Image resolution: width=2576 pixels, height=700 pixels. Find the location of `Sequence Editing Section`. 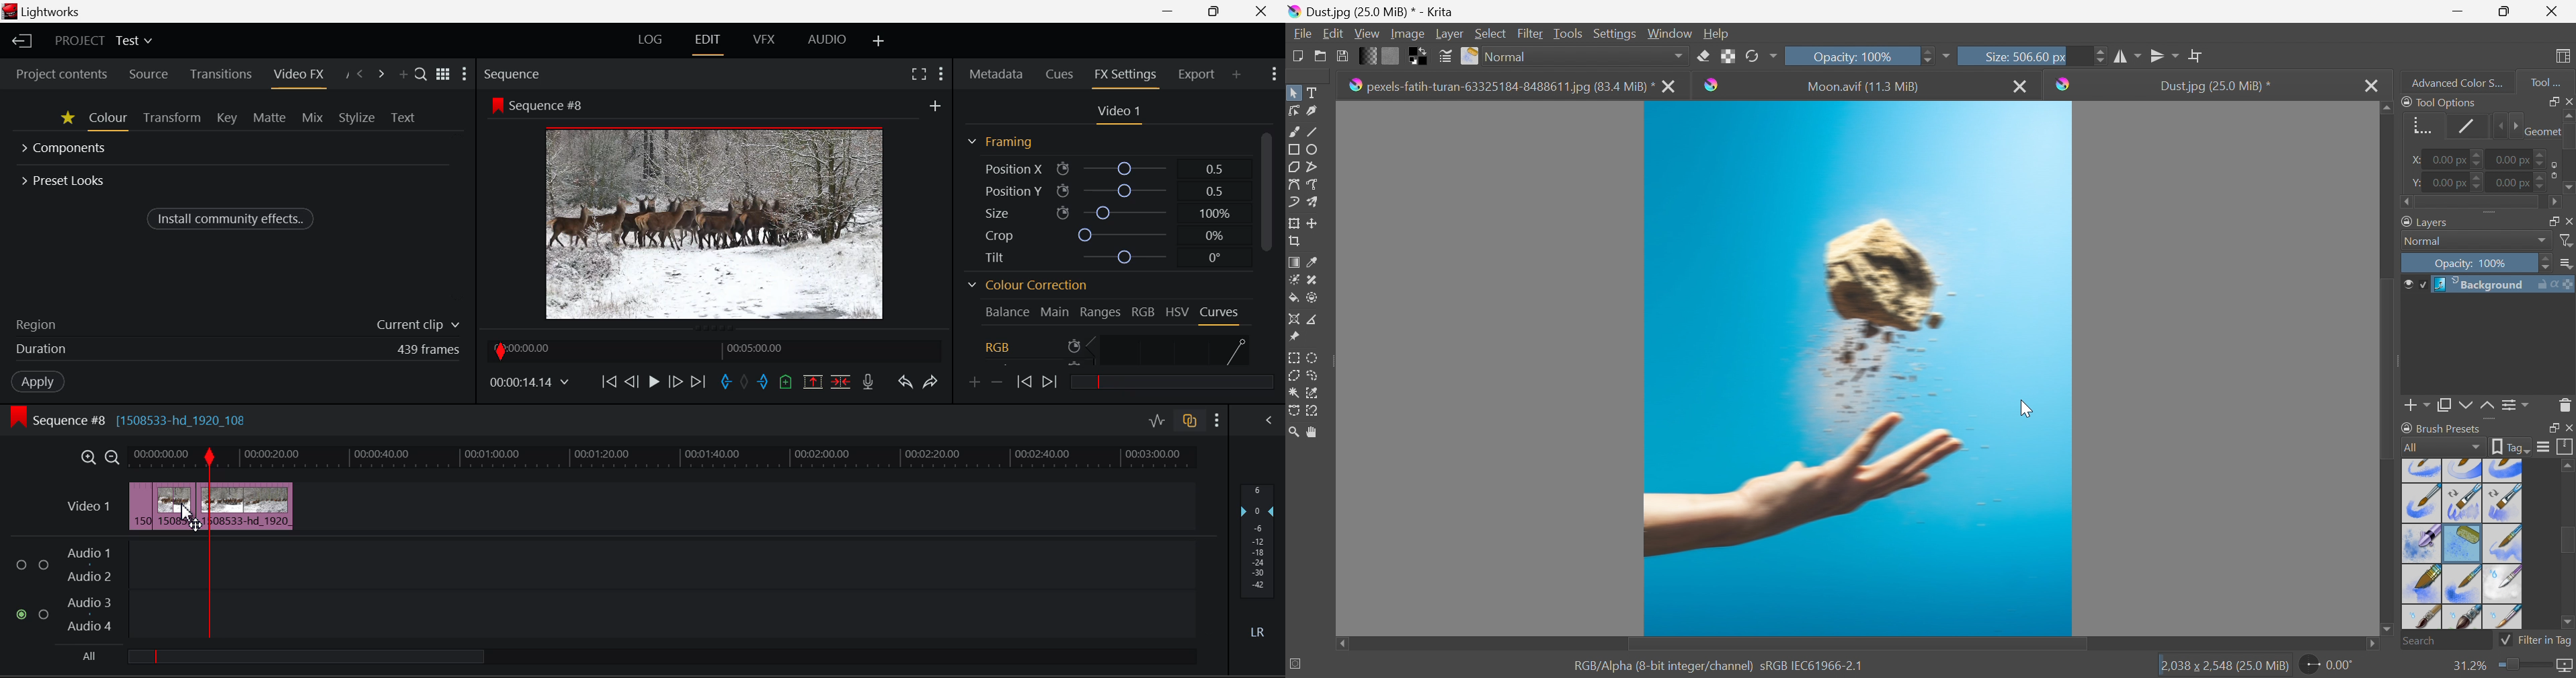

Sequence Editing Section is located at coordinates (131, 420).